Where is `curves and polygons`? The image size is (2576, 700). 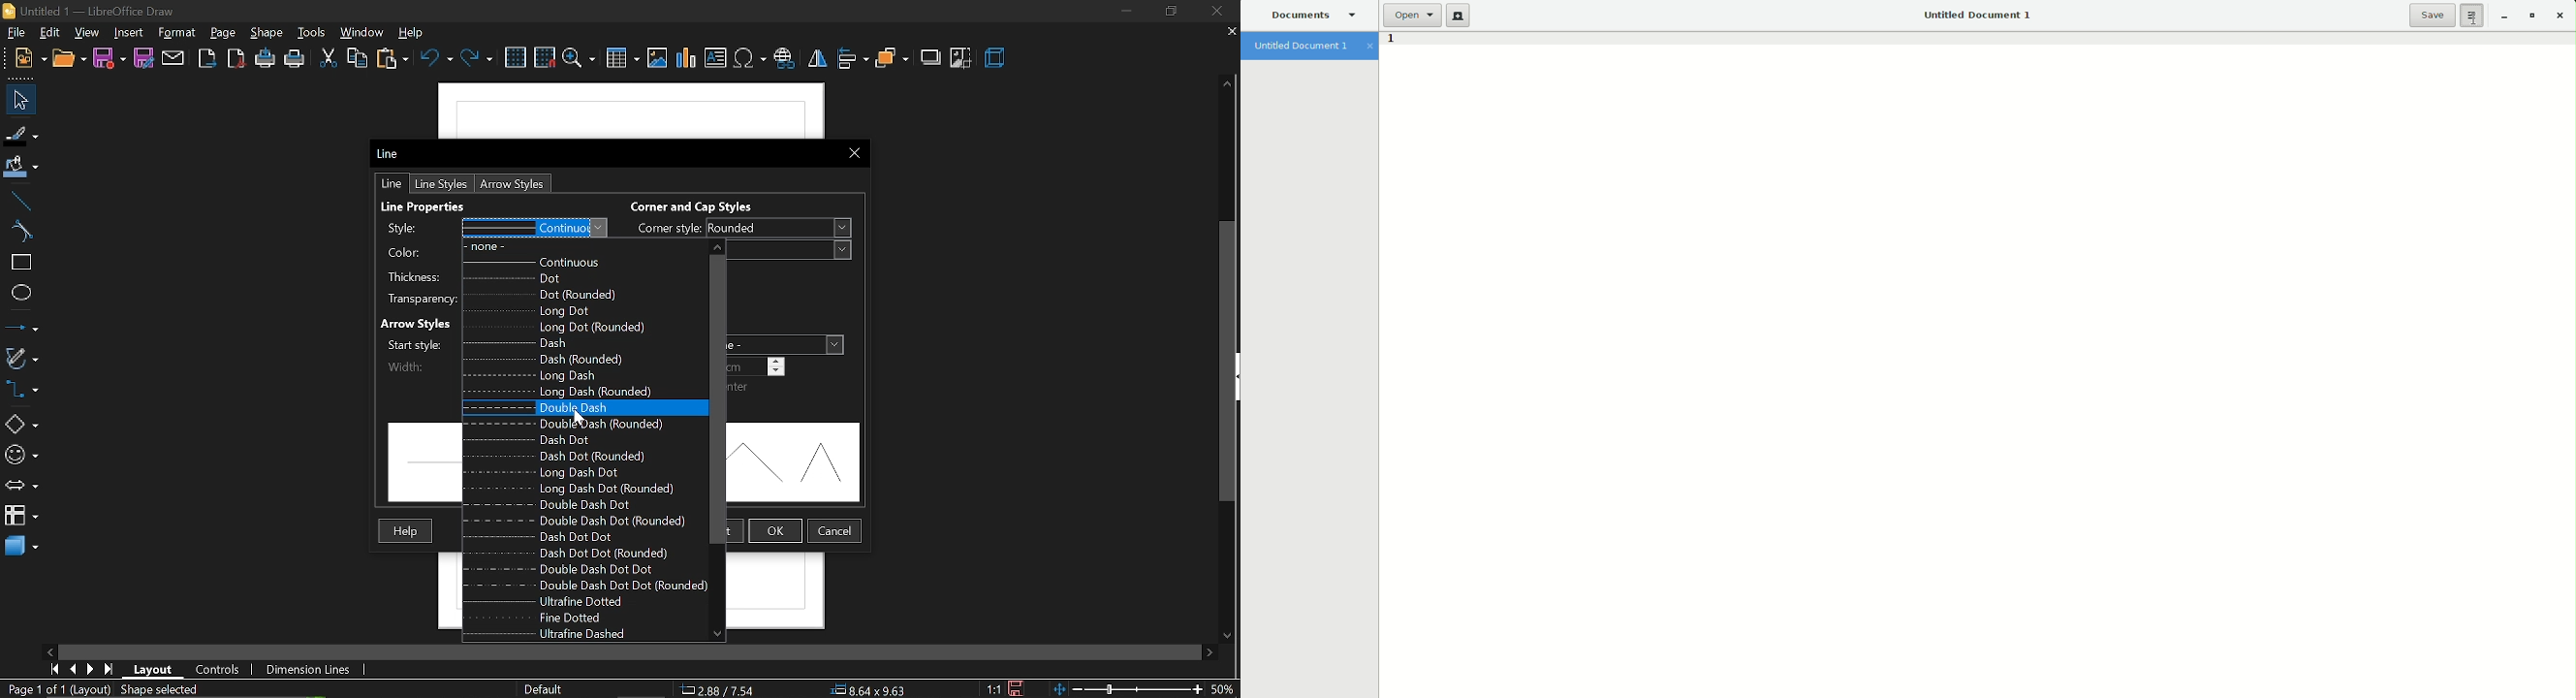
curves and polygons is located at coordinates (23, 358).